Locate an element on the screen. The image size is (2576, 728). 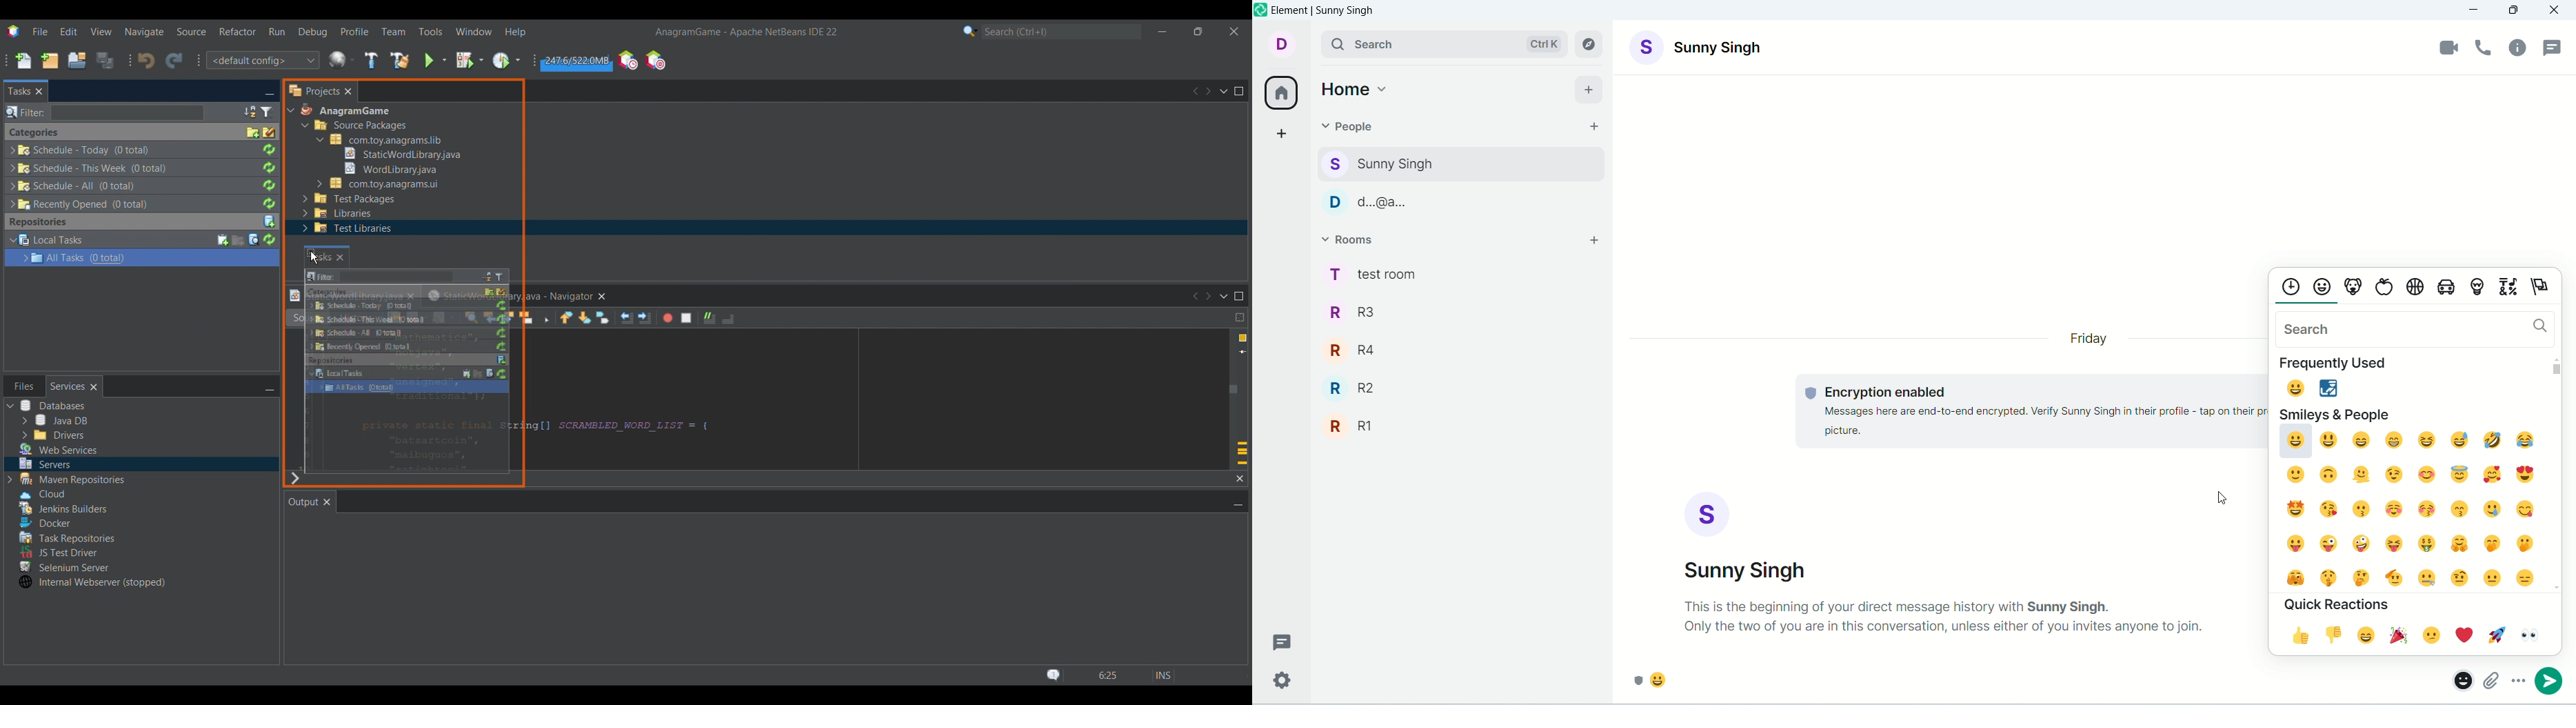
home is located at coordinates (1356, 88).